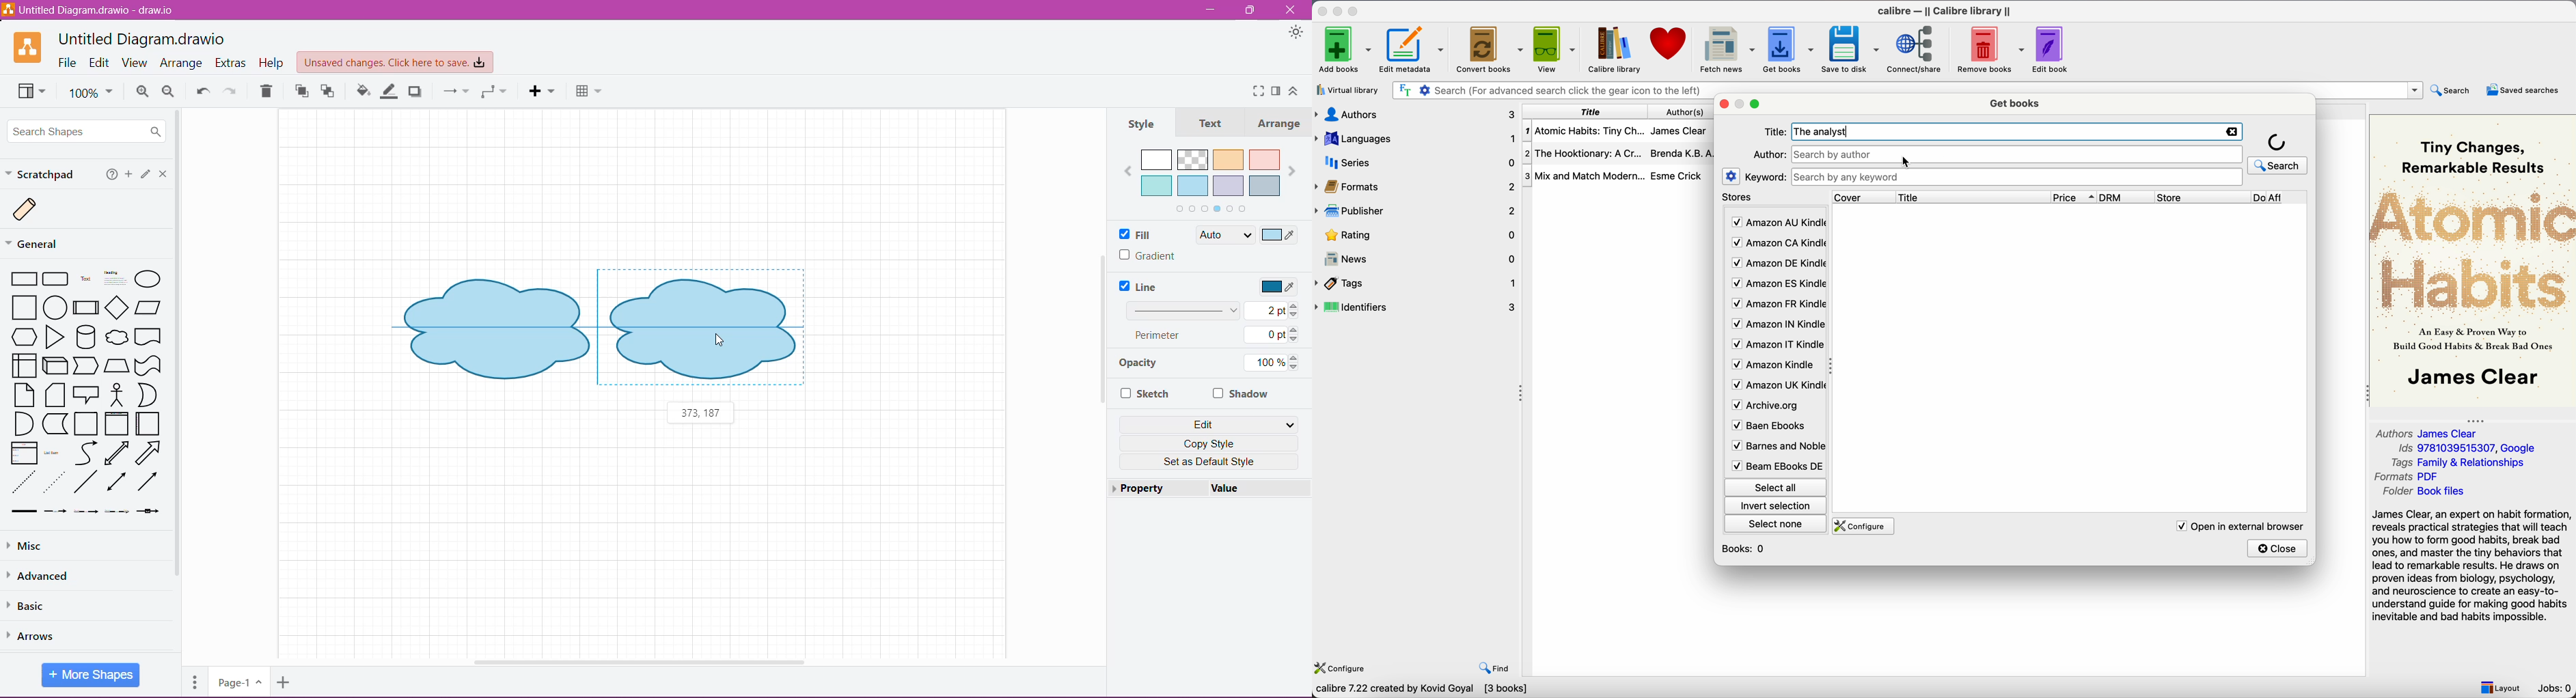 The width and height of the screenshot is (2576, 700). Describe the element at coordinates (66, 62) in the screenshot. I see `File` at that location.